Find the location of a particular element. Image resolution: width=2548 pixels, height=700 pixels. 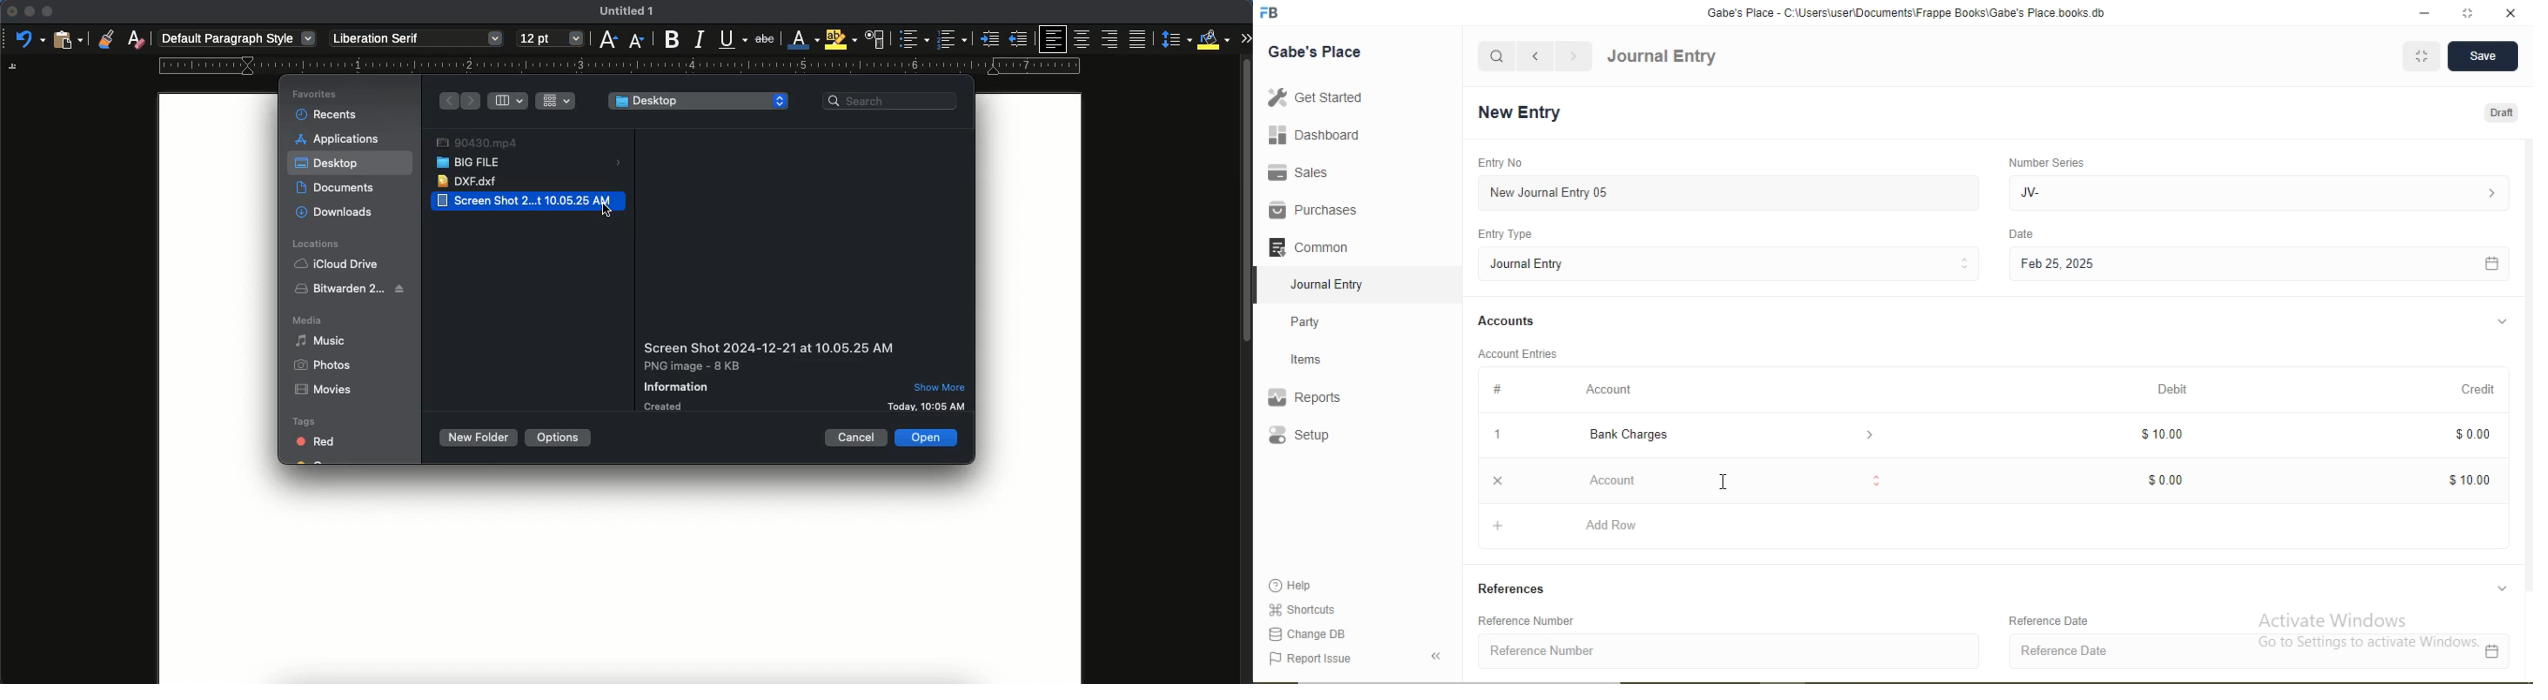

iCloud Drive is located at coordinates (339, 264).